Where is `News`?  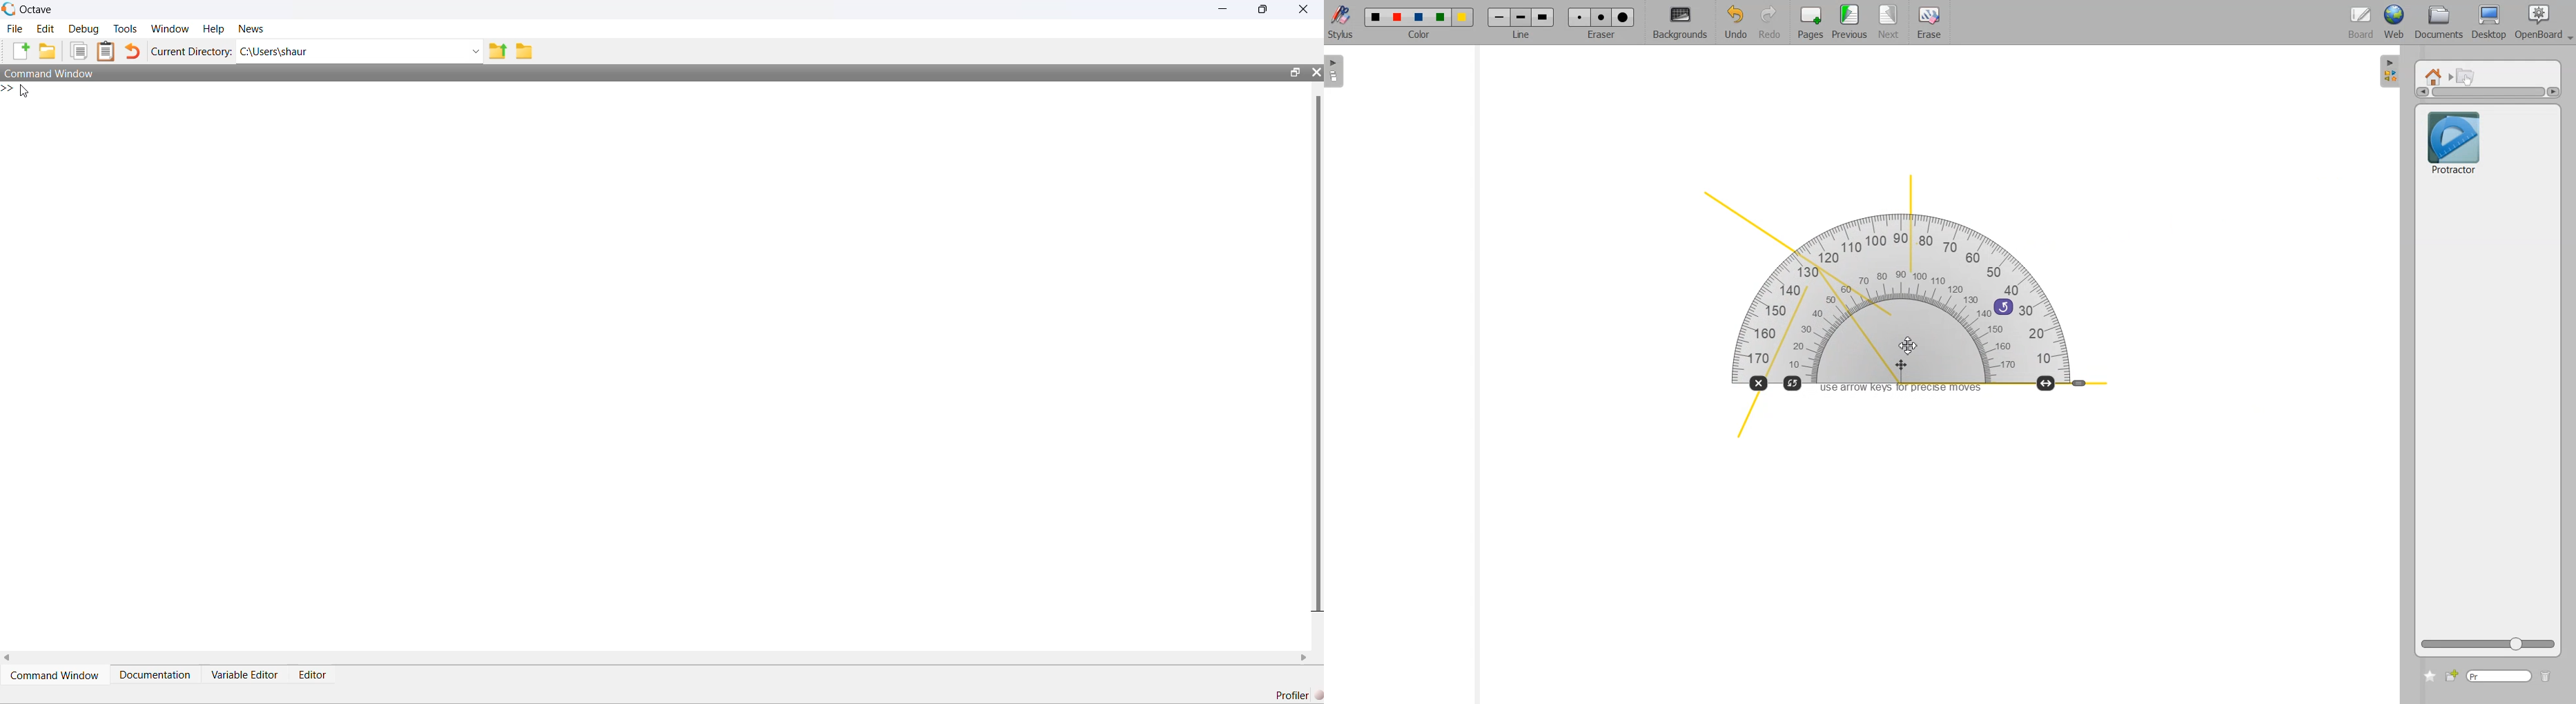 News is located at coordinates (251, 29).